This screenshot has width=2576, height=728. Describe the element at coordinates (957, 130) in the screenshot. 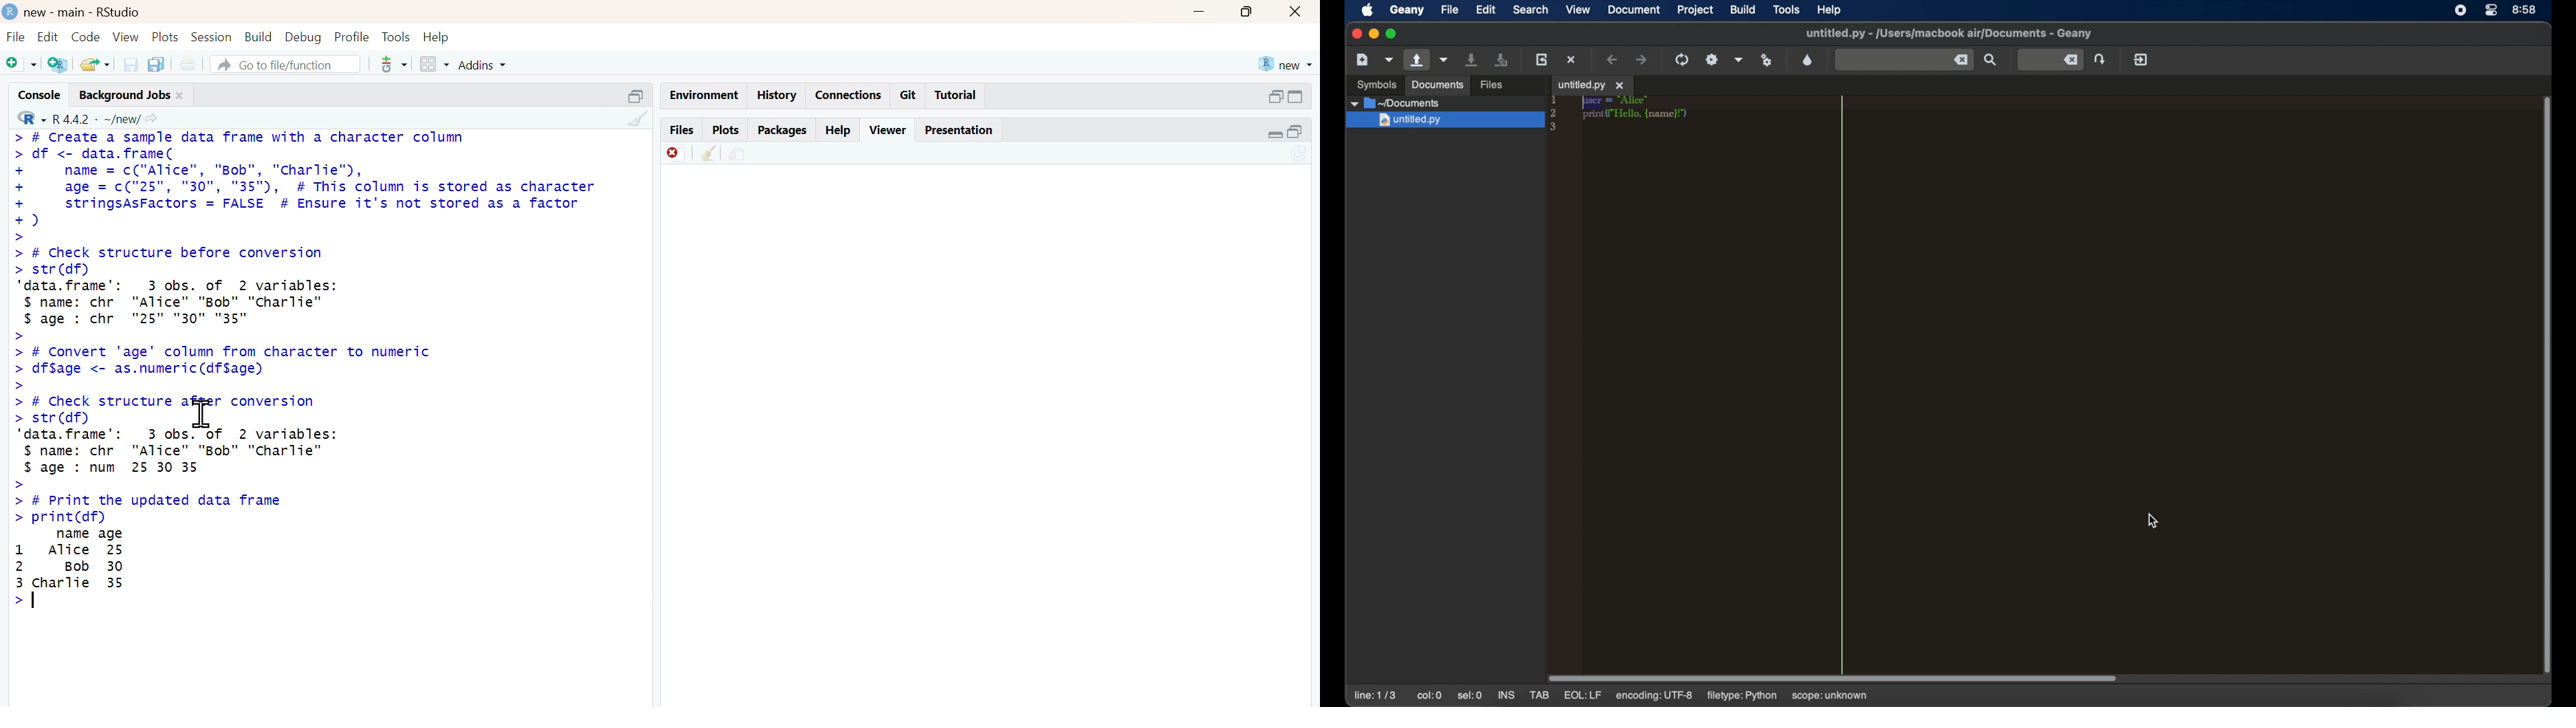

I see `presentation` at that location.